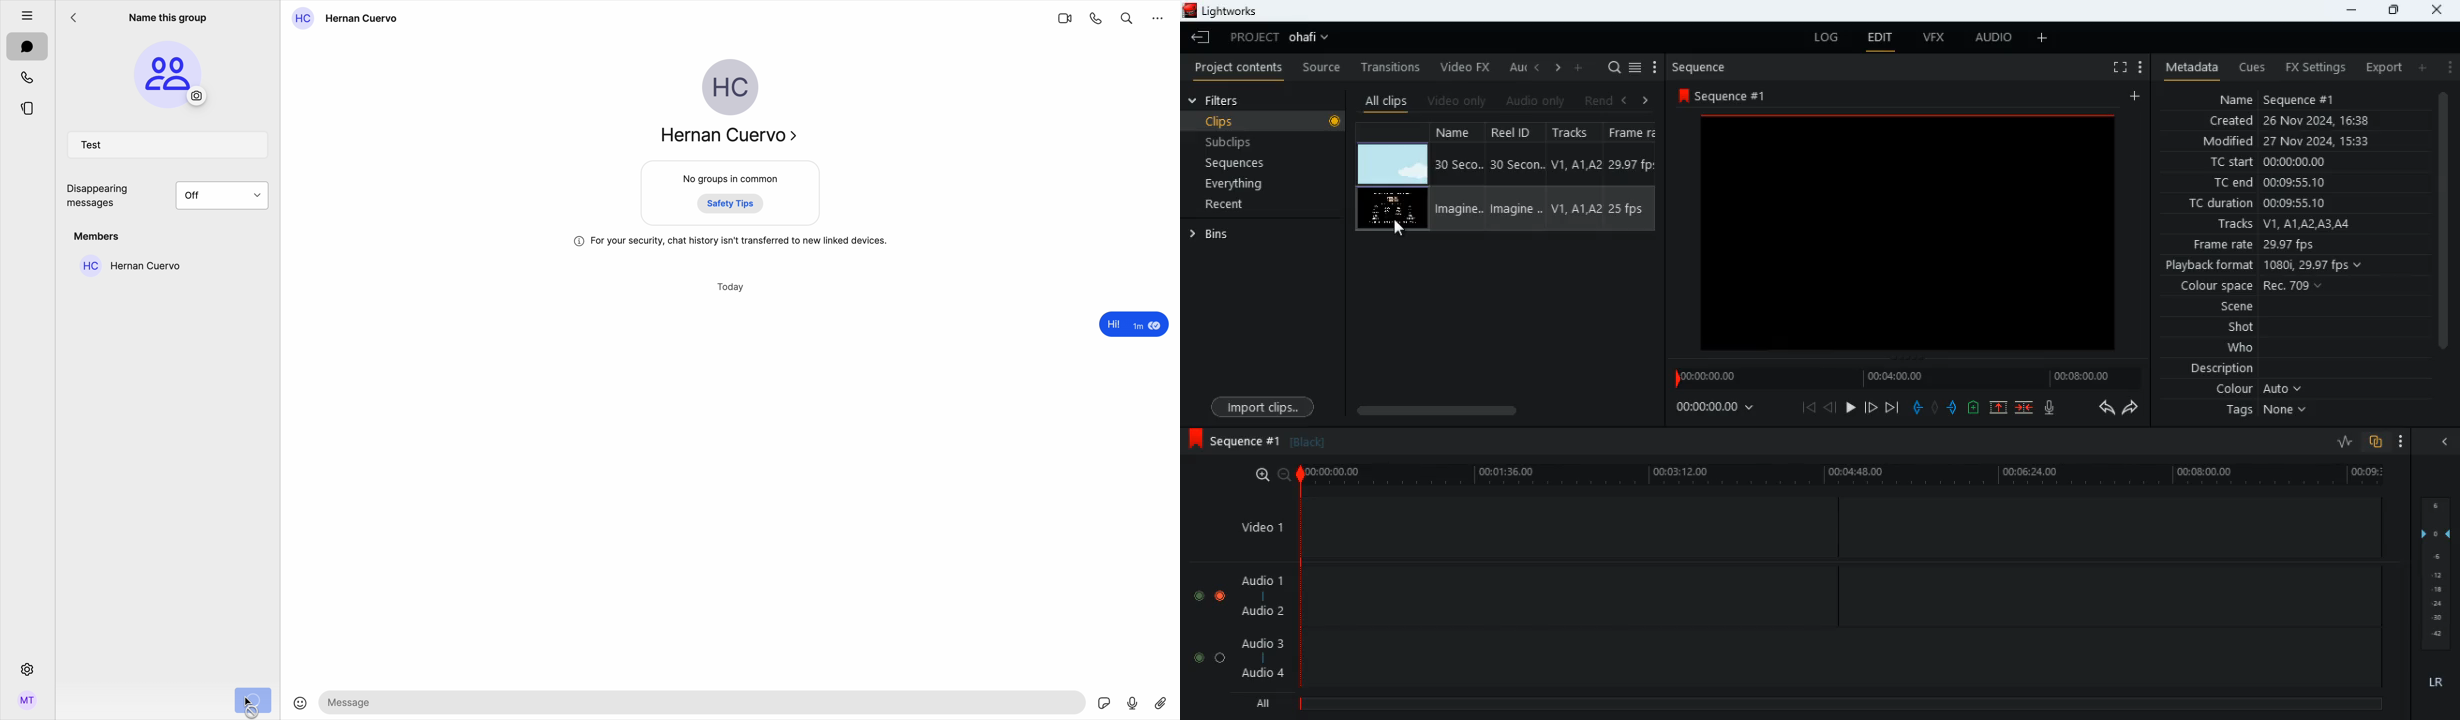 This screenshot has height=728, width=2464. I want to click on arrow , so click(77, 20).